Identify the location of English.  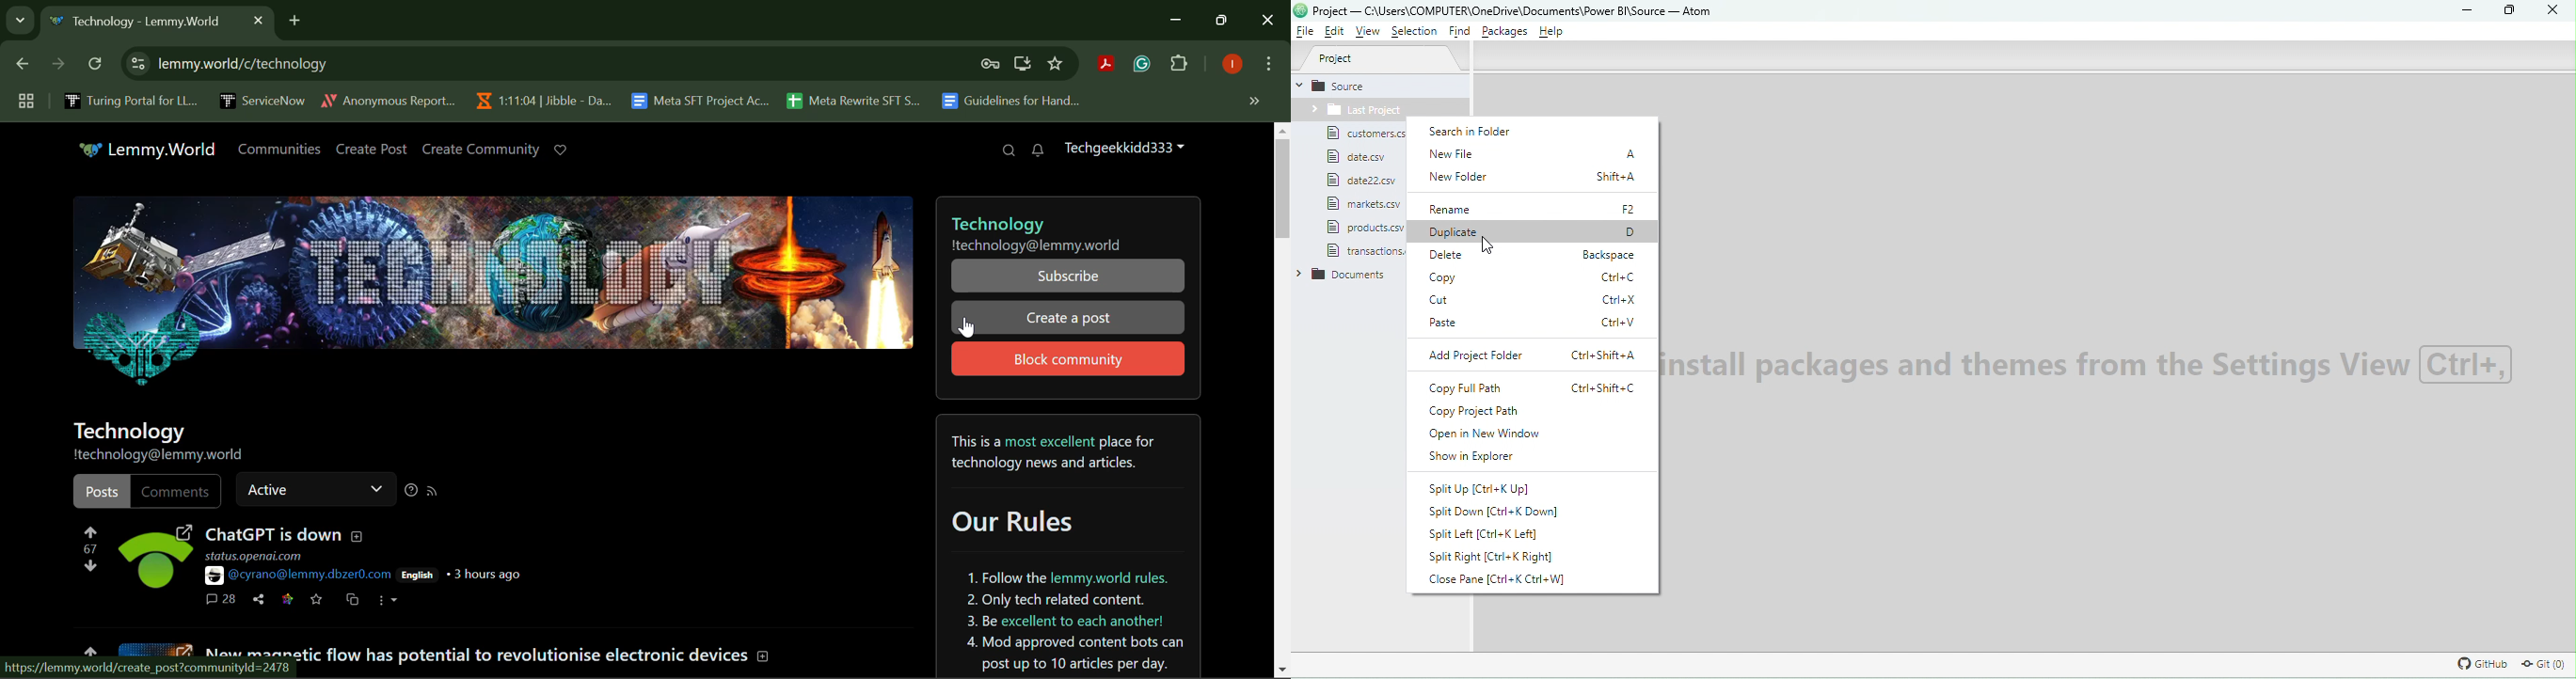
(419, 573).